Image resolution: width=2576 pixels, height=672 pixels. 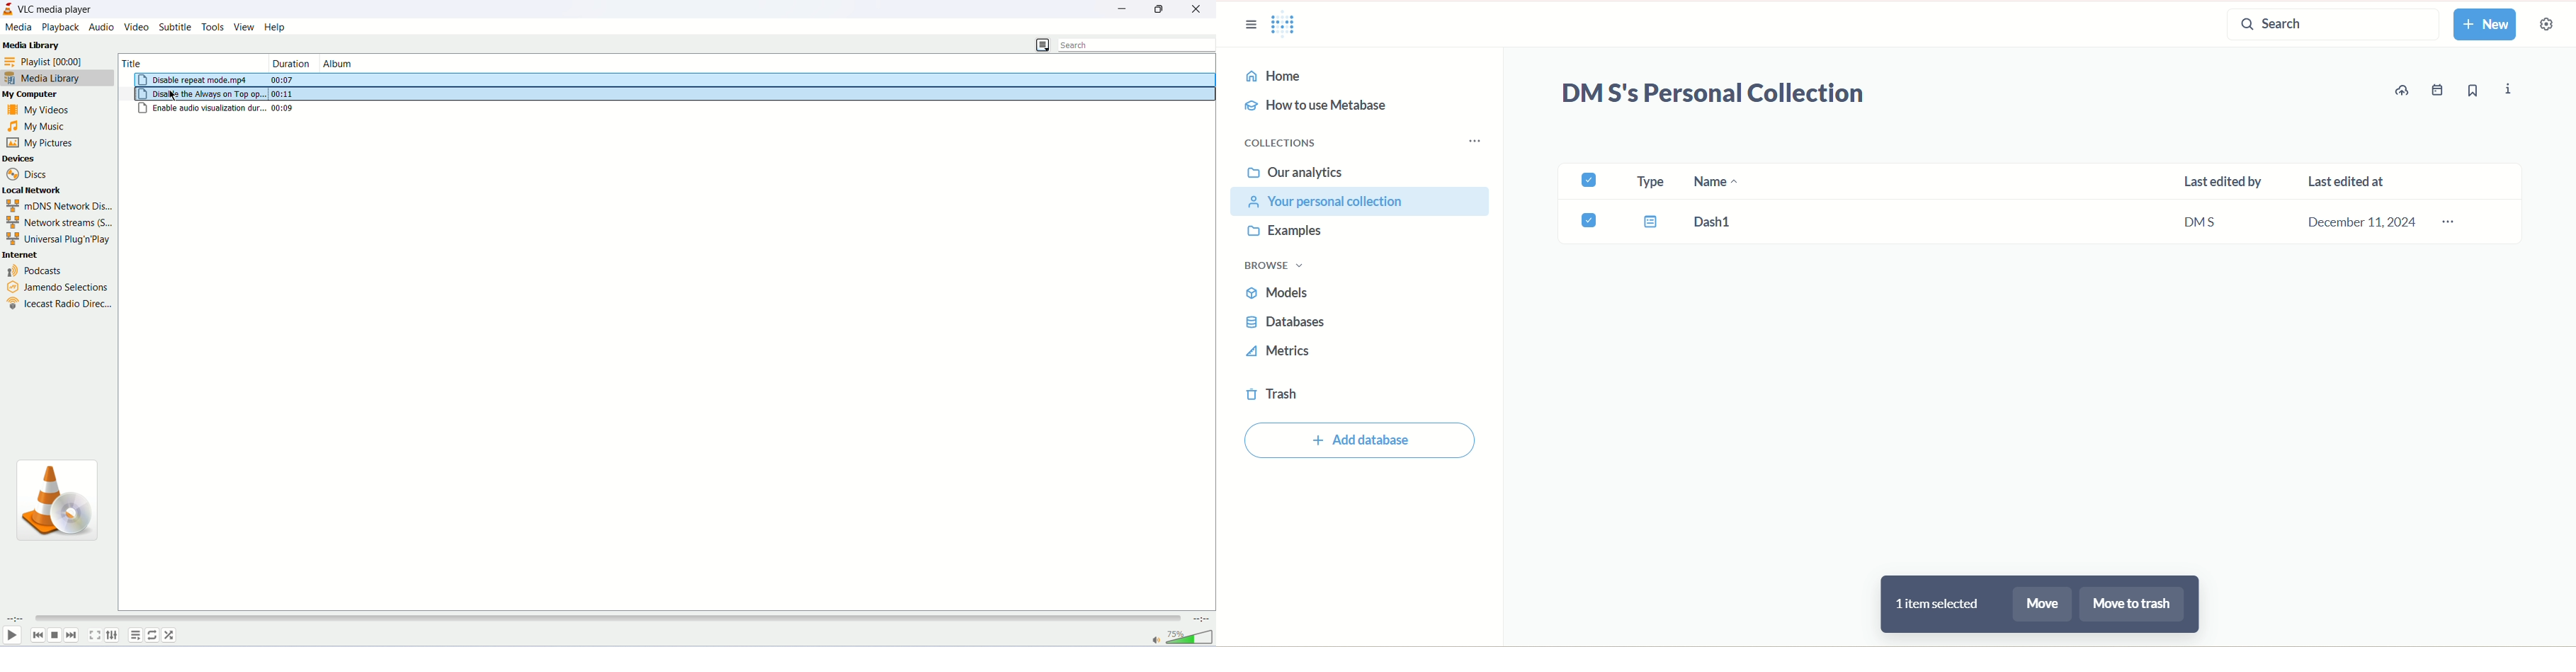 I want to click on Disable the always on top op.., so click(x=203, y=94).